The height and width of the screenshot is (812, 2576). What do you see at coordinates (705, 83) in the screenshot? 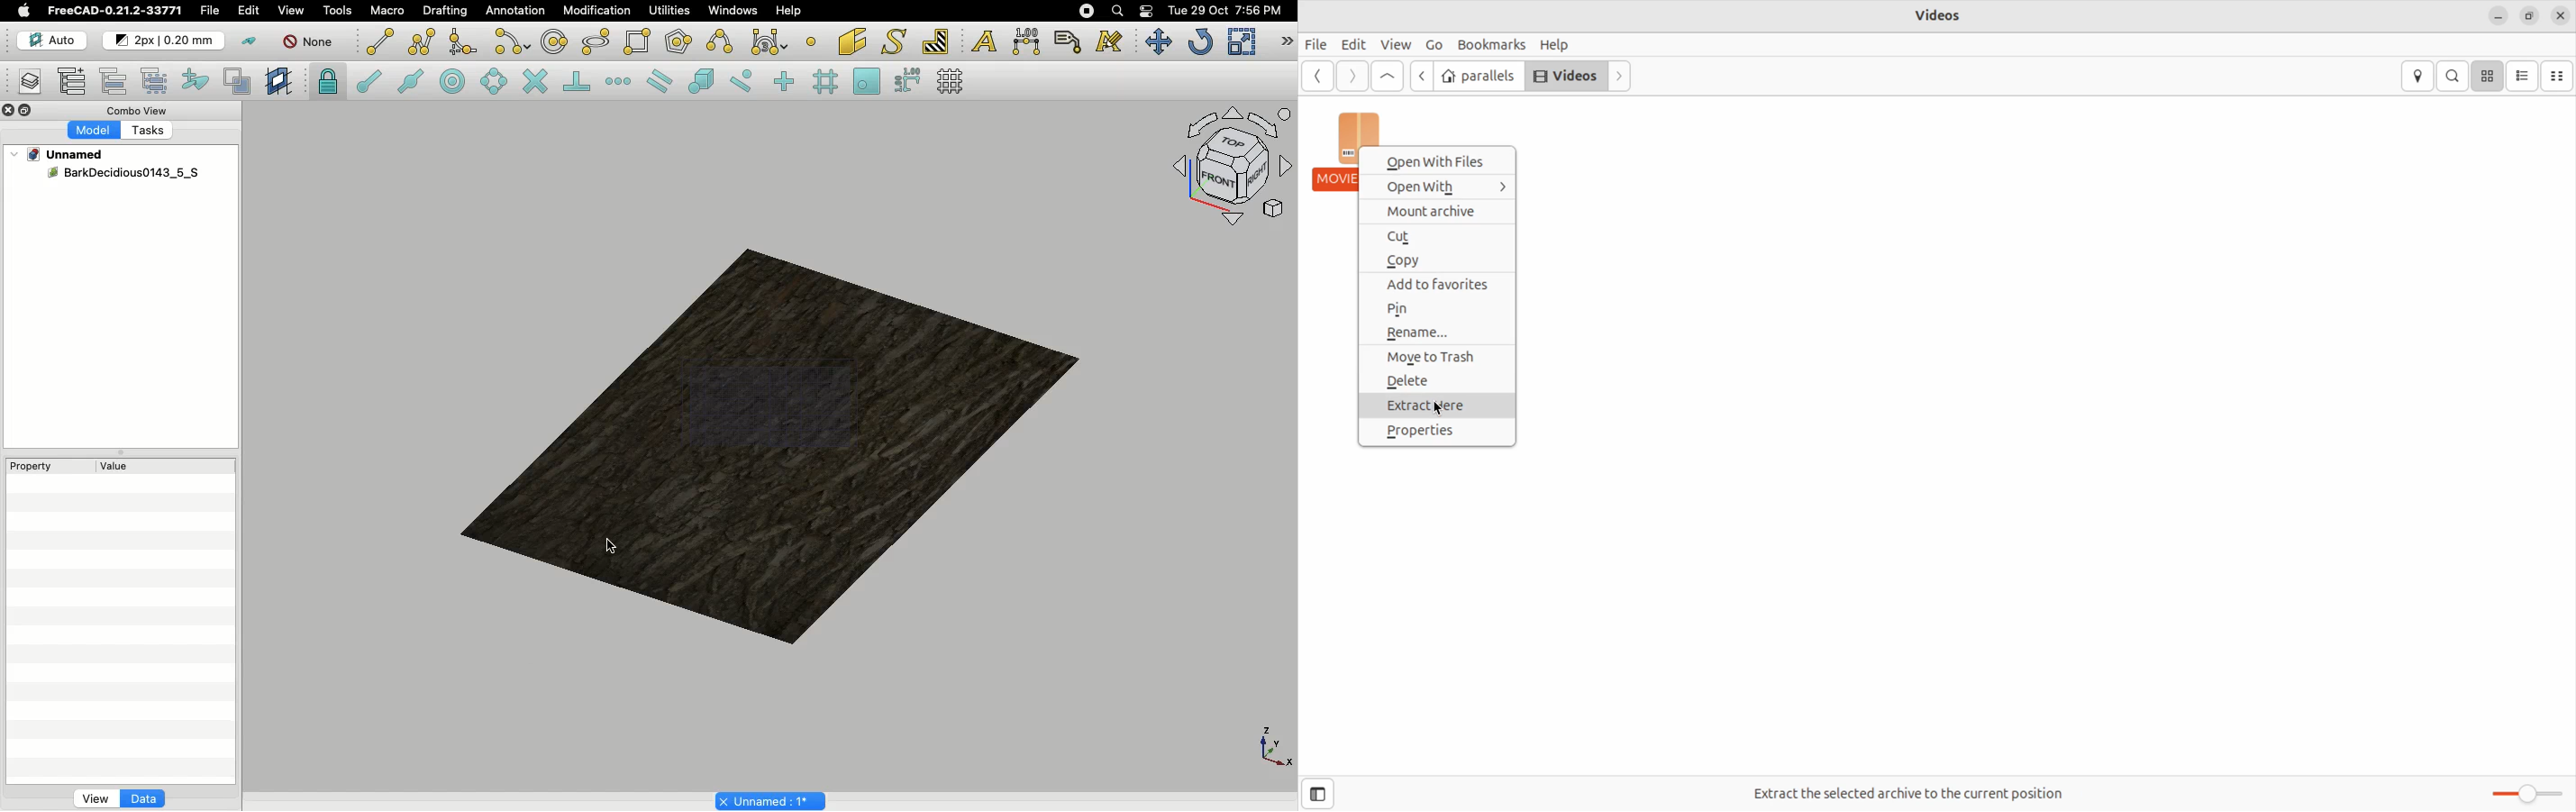
I see `Snap special ` at bounding box center [705, 83].